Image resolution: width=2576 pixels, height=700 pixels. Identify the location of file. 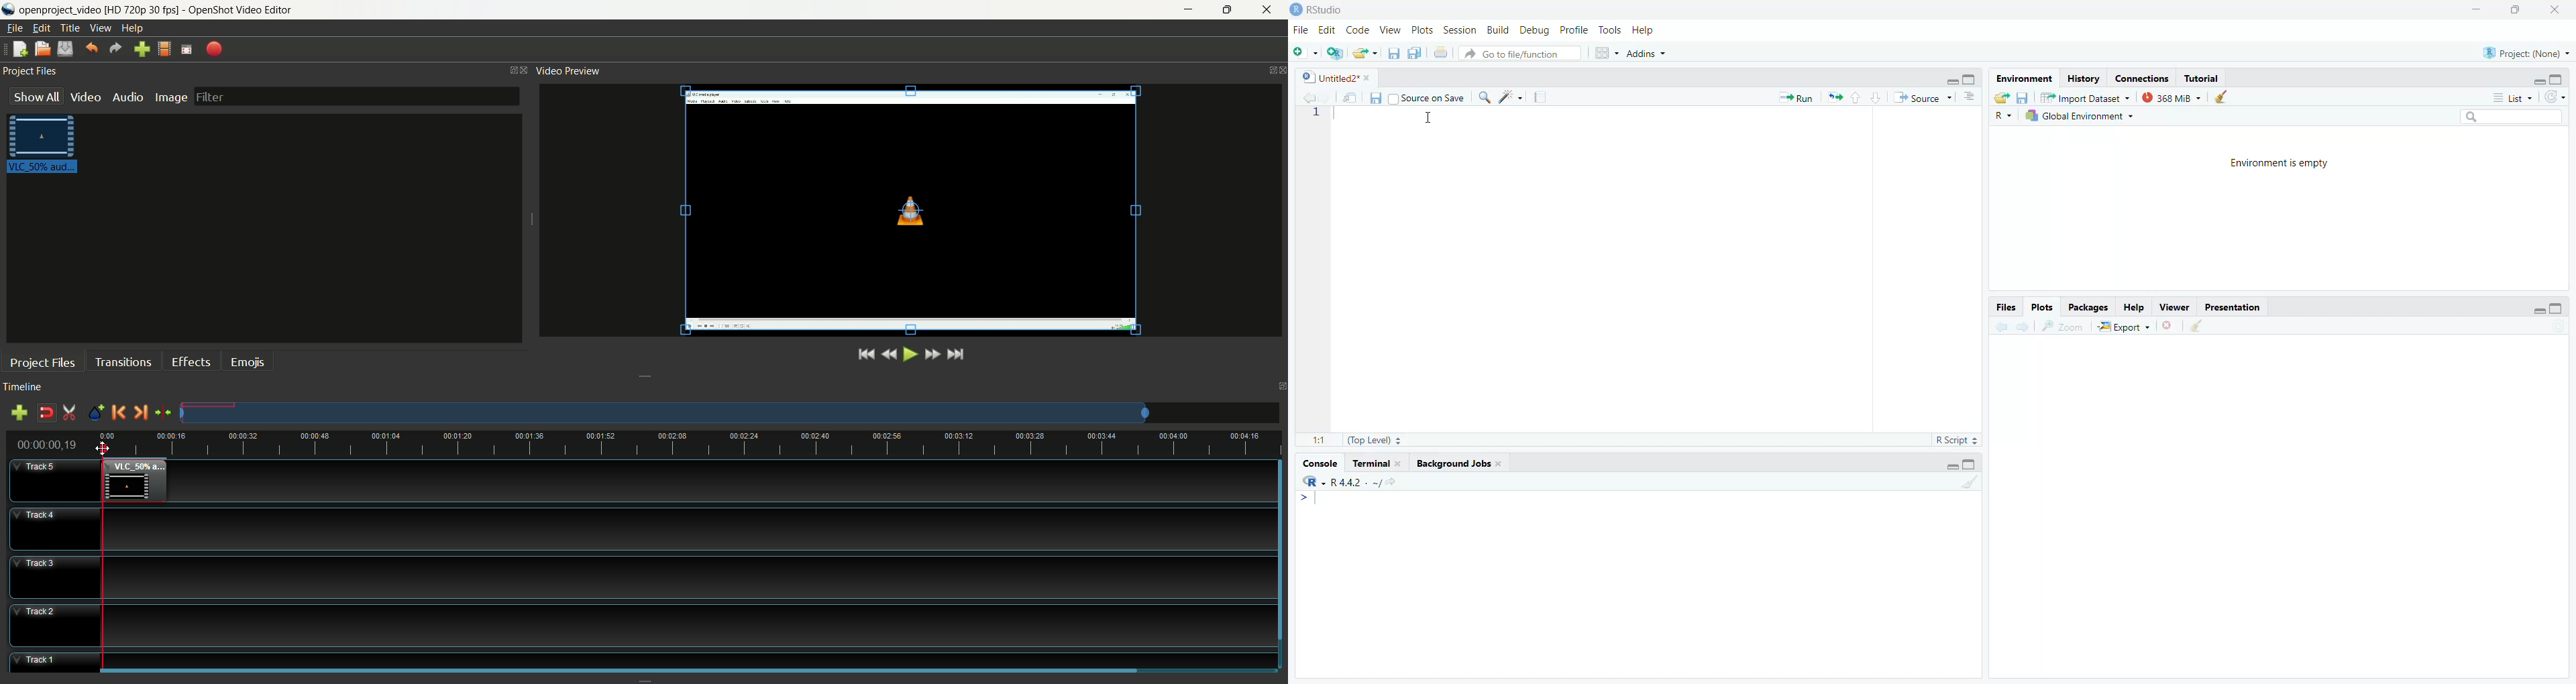
(15, 28).